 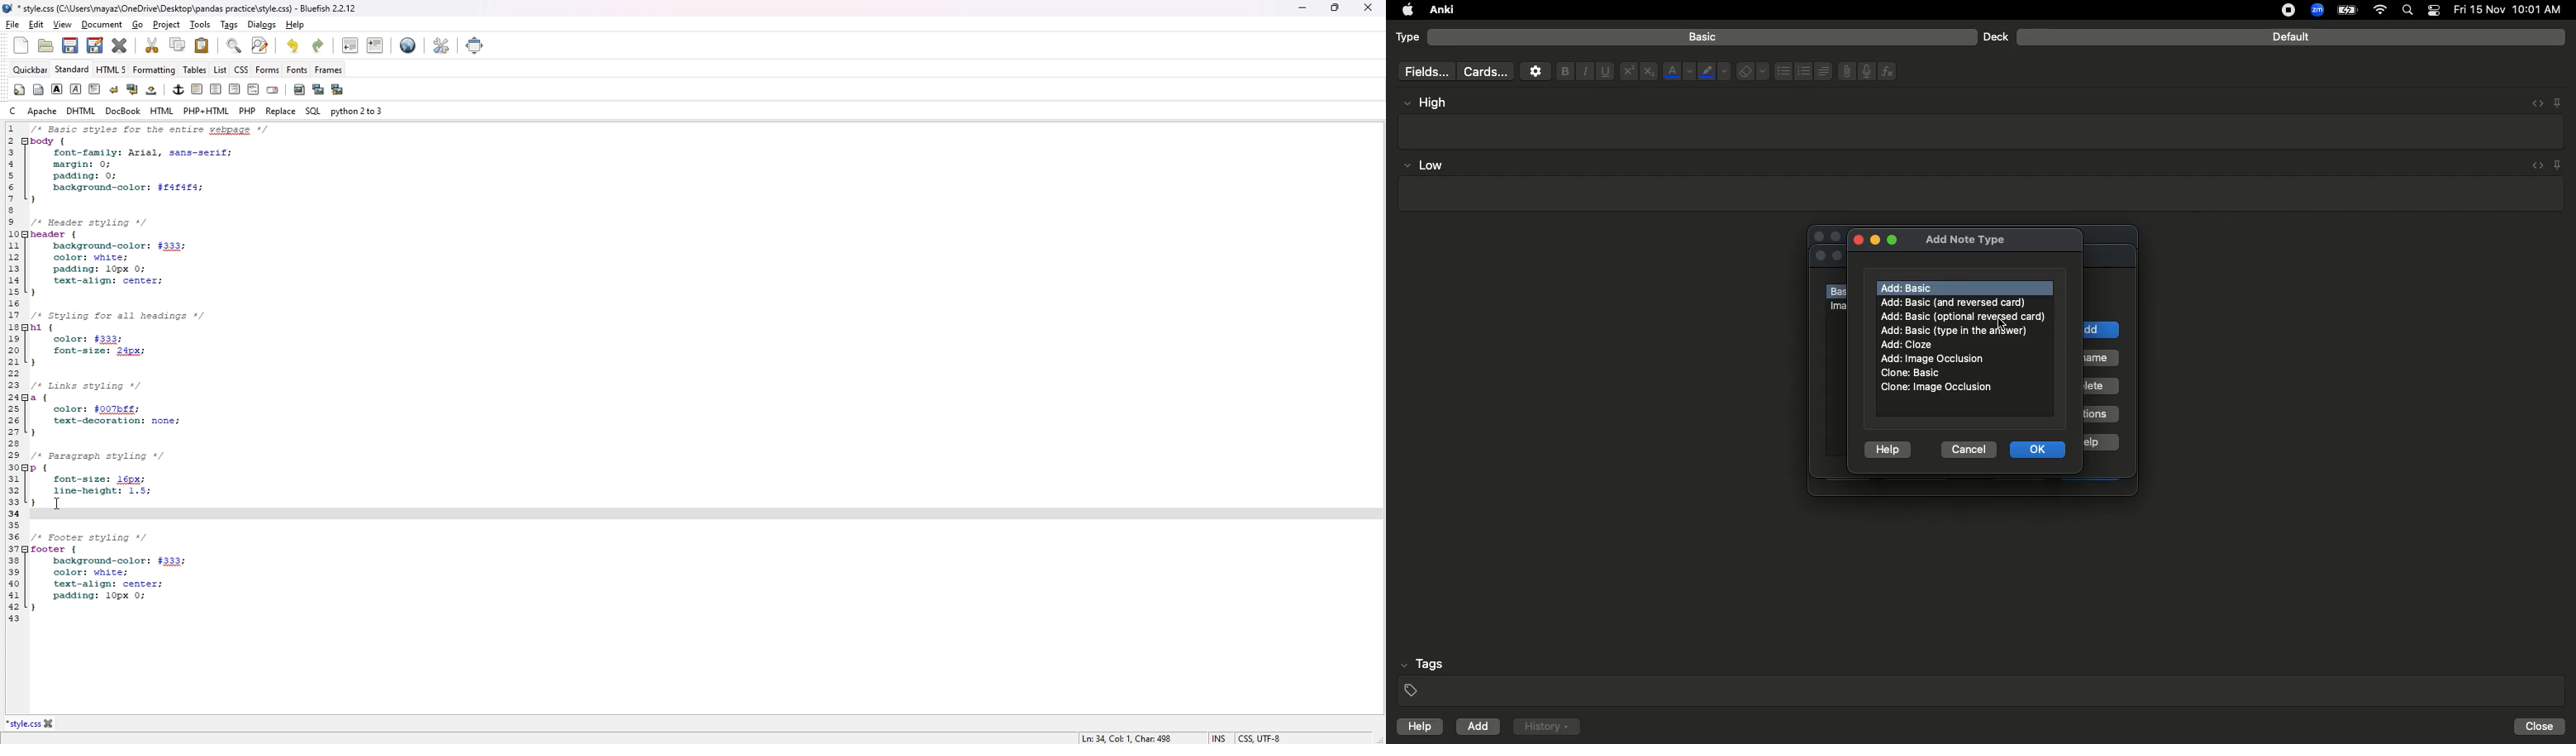 I want to click on Close, so click(x=2542, y=727).